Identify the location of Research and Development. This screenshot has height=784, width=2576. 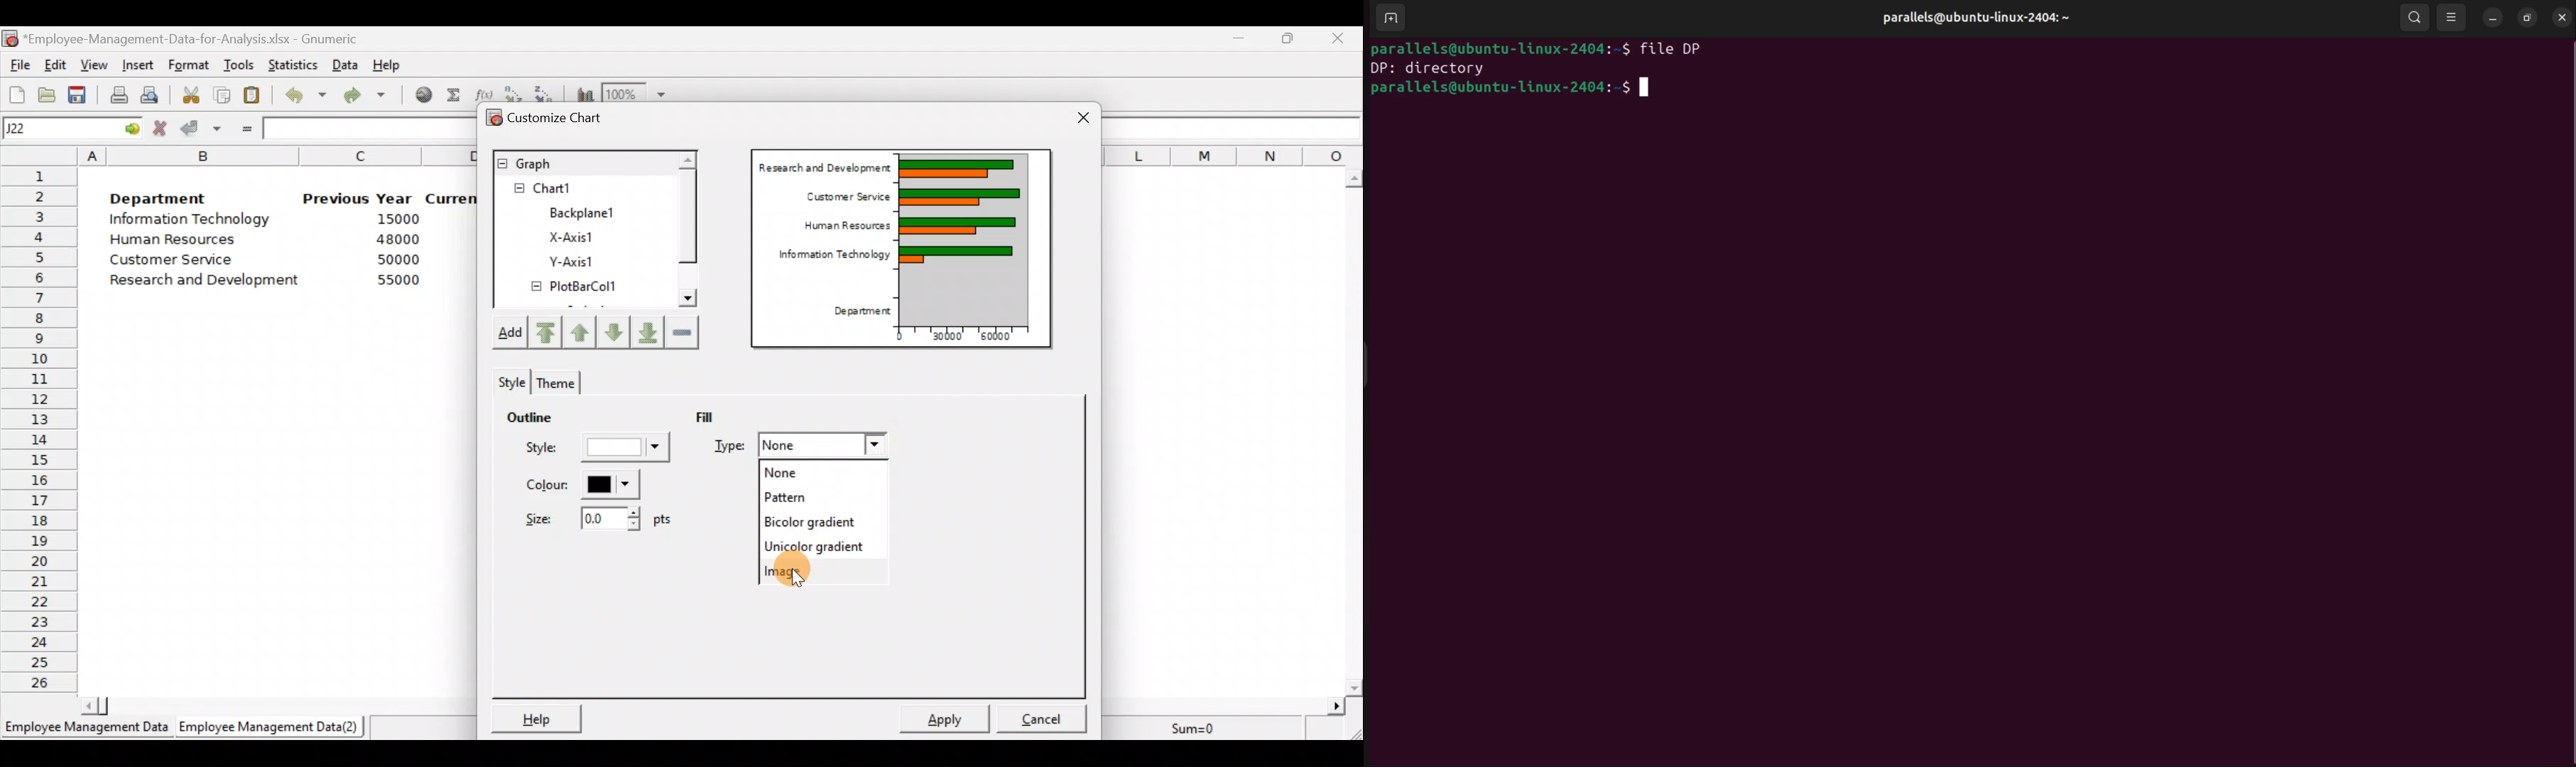
(827, 166).